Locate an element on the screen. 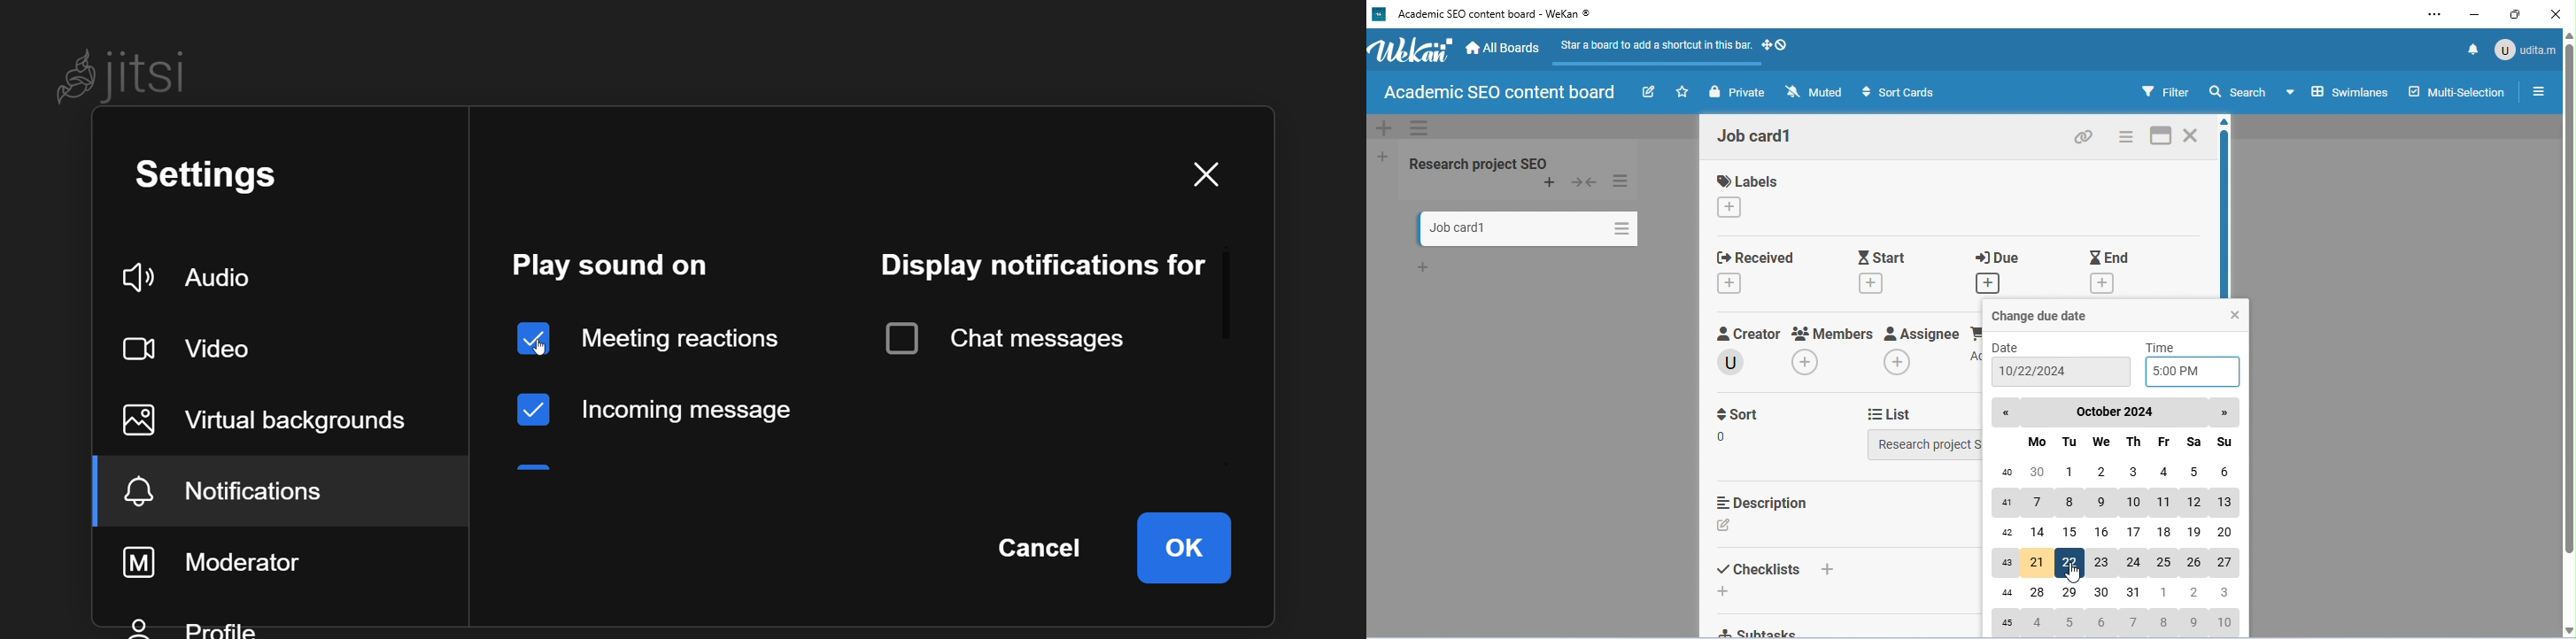  add card to bottom is located at coordinates (1426, 267).